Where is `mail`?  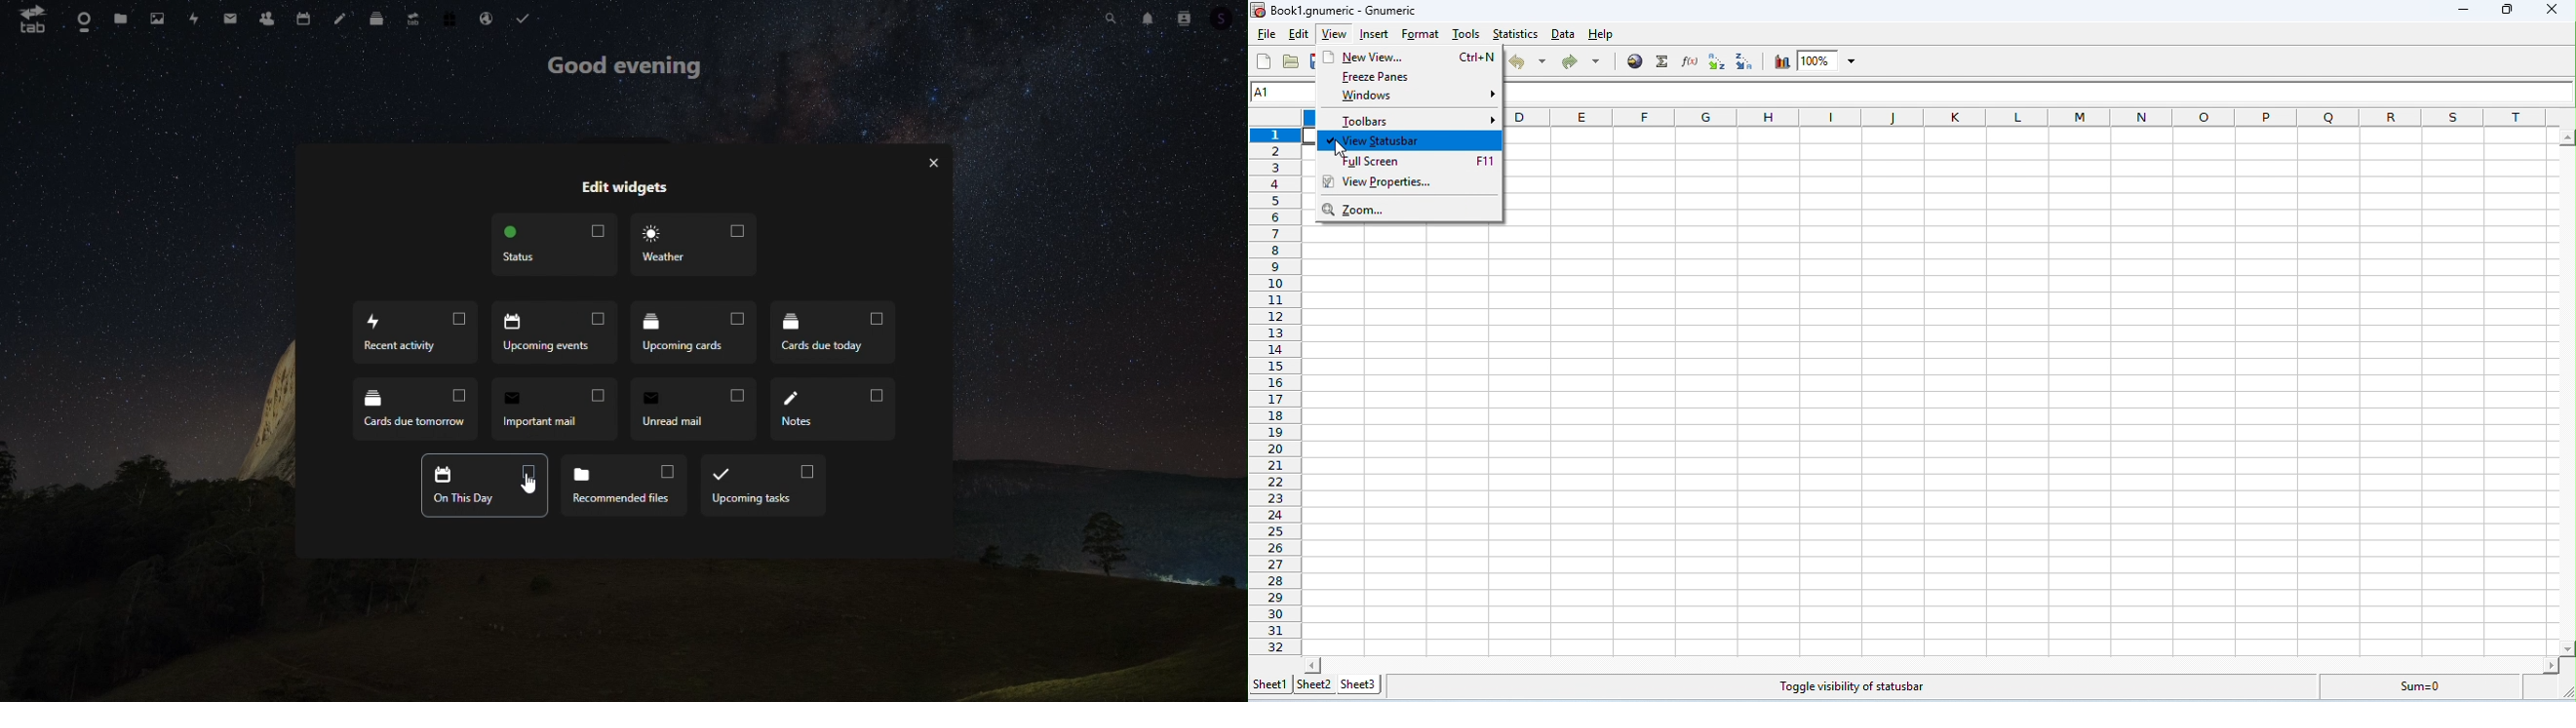 mail is located at coordinates (231, 17).